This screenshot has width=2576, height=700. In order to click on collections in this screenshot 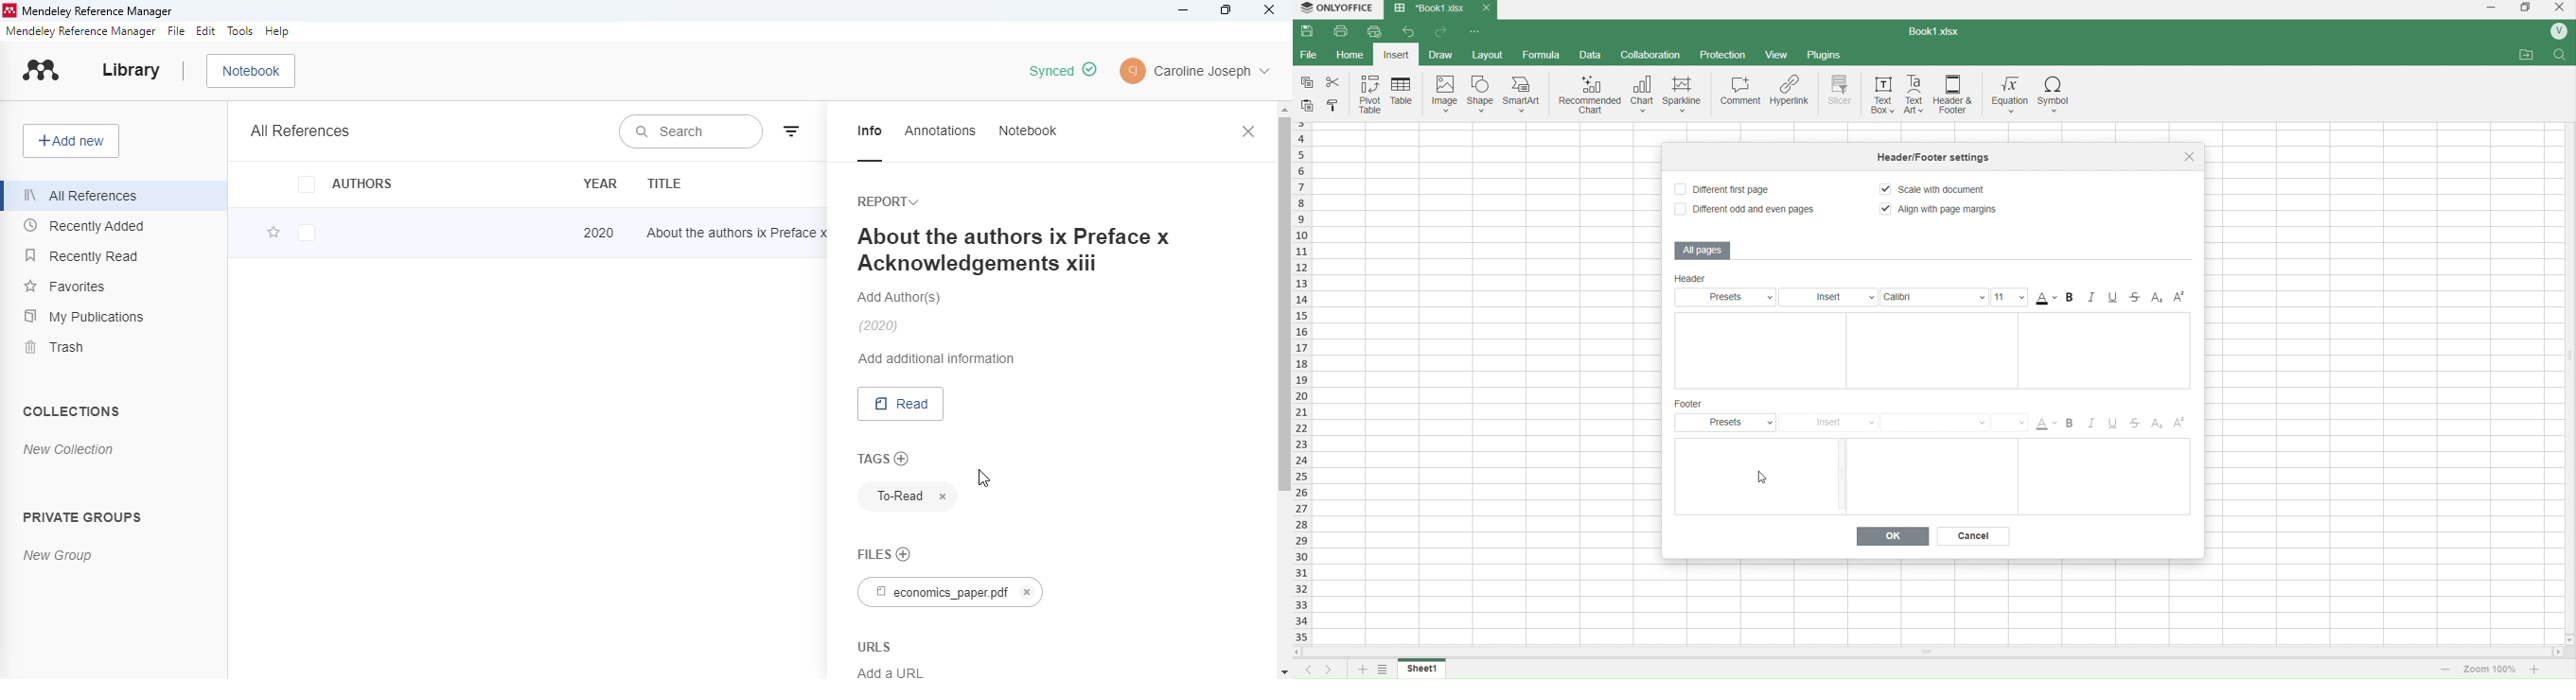, I will do `click(70, 410)`.